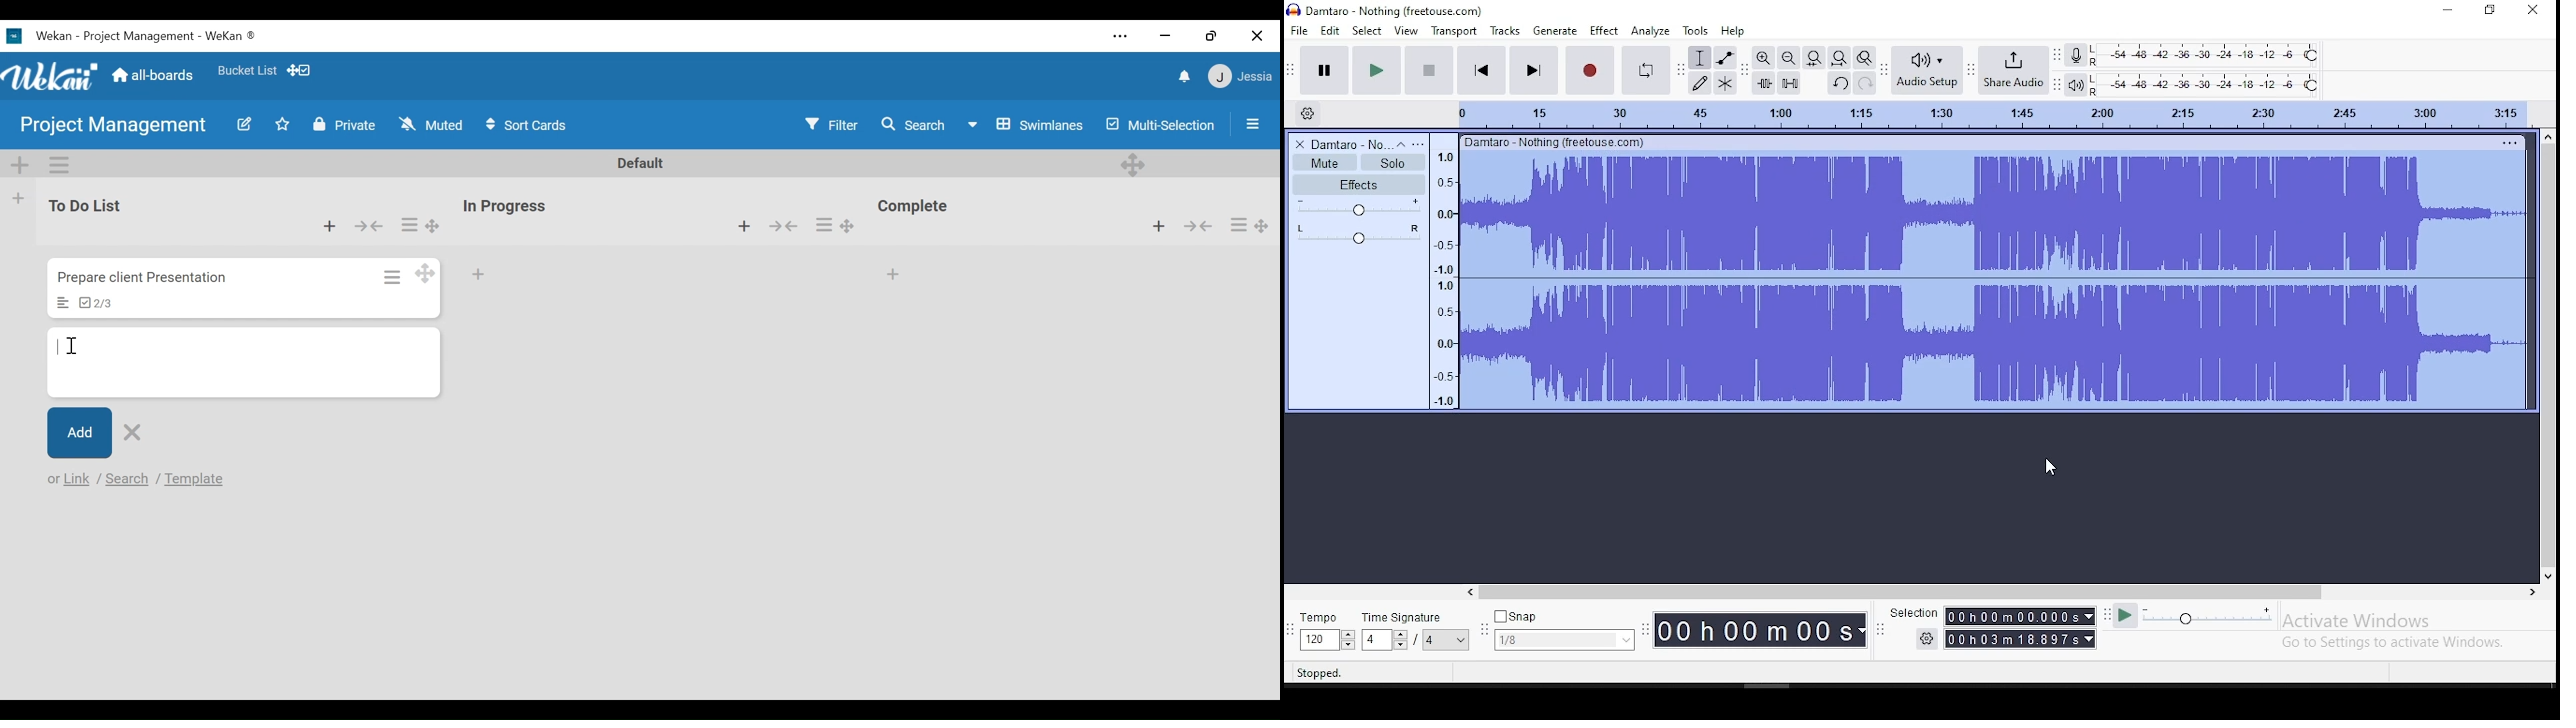  Describe the element at coordinates (1591, 71) in the screenshot. I see `record` at that location.